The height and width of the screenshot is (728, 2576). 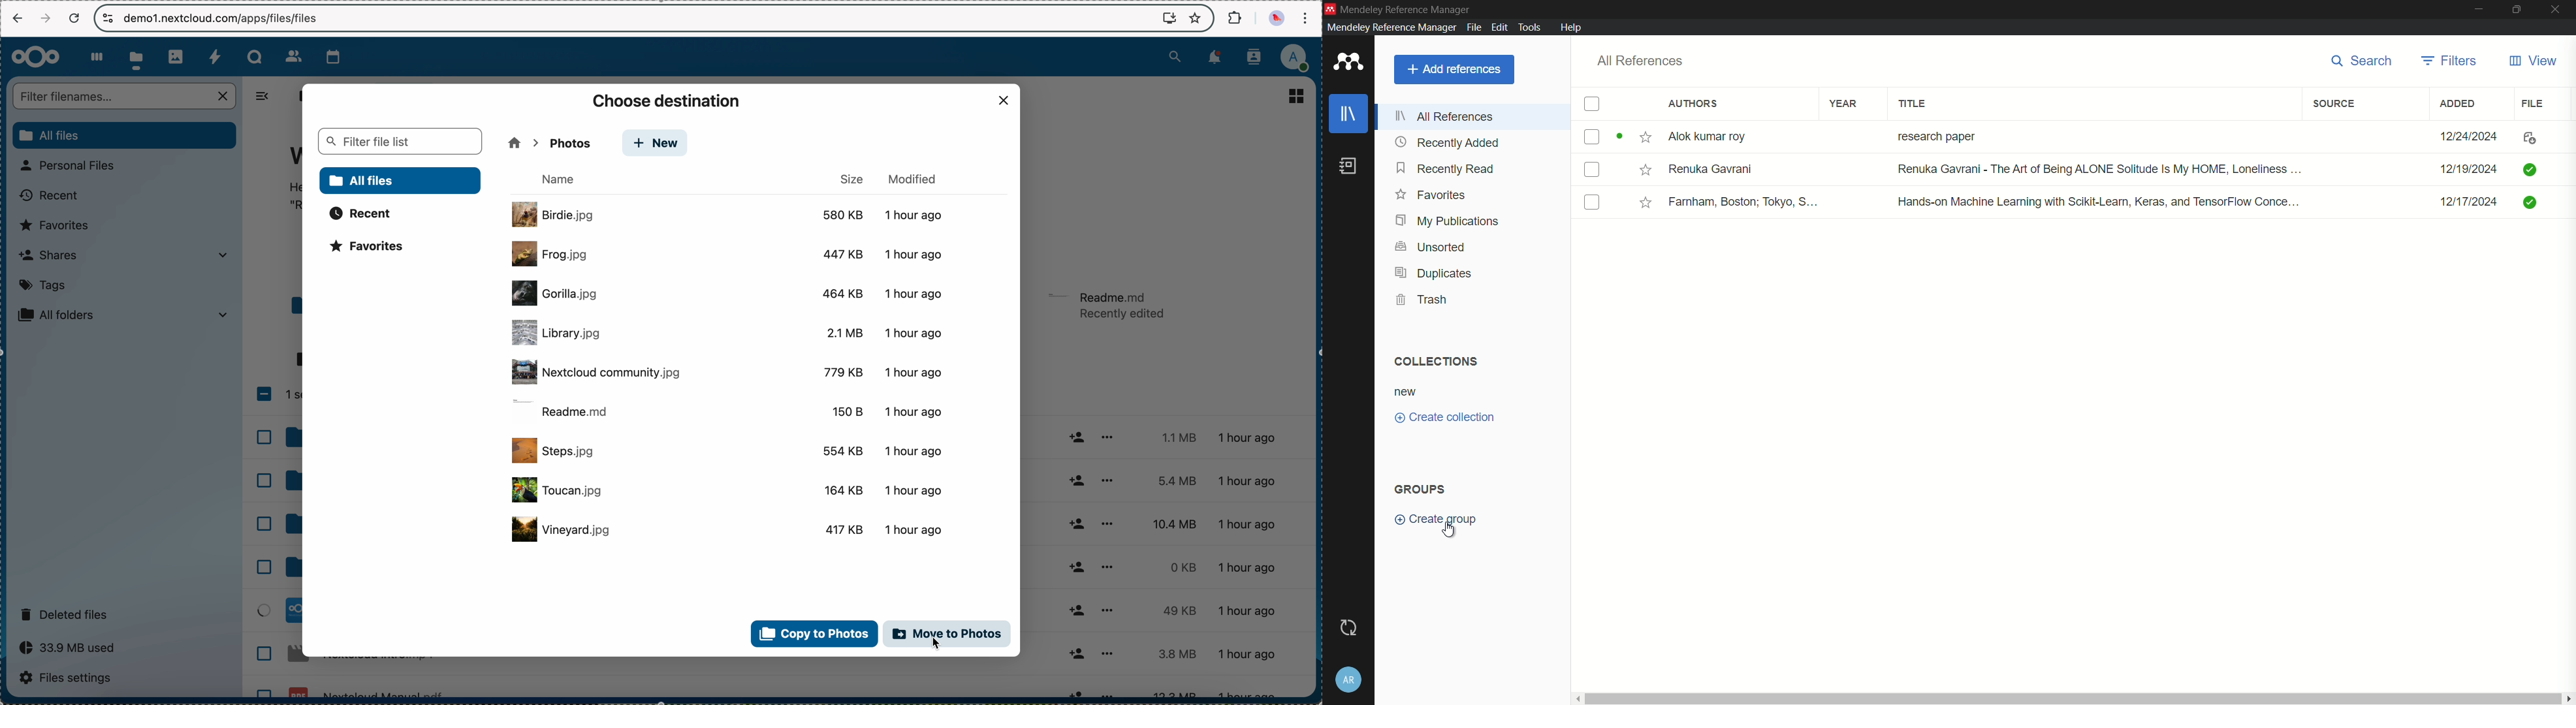 I want to click on modified, so click(x=916, y=177).